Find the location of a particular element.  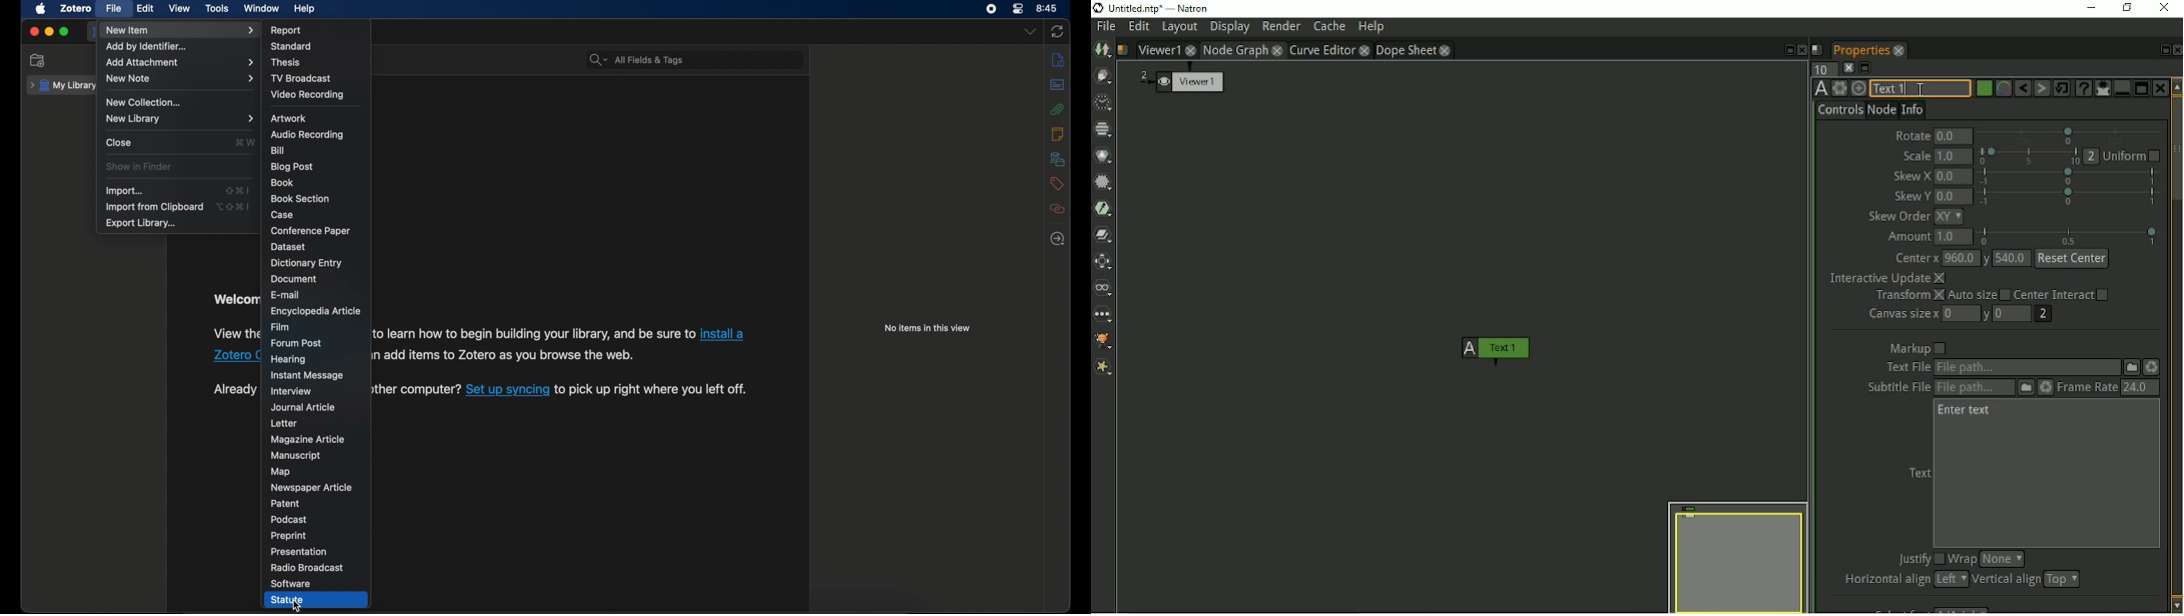

Dope sheet is located at coordinates (1406, 51).